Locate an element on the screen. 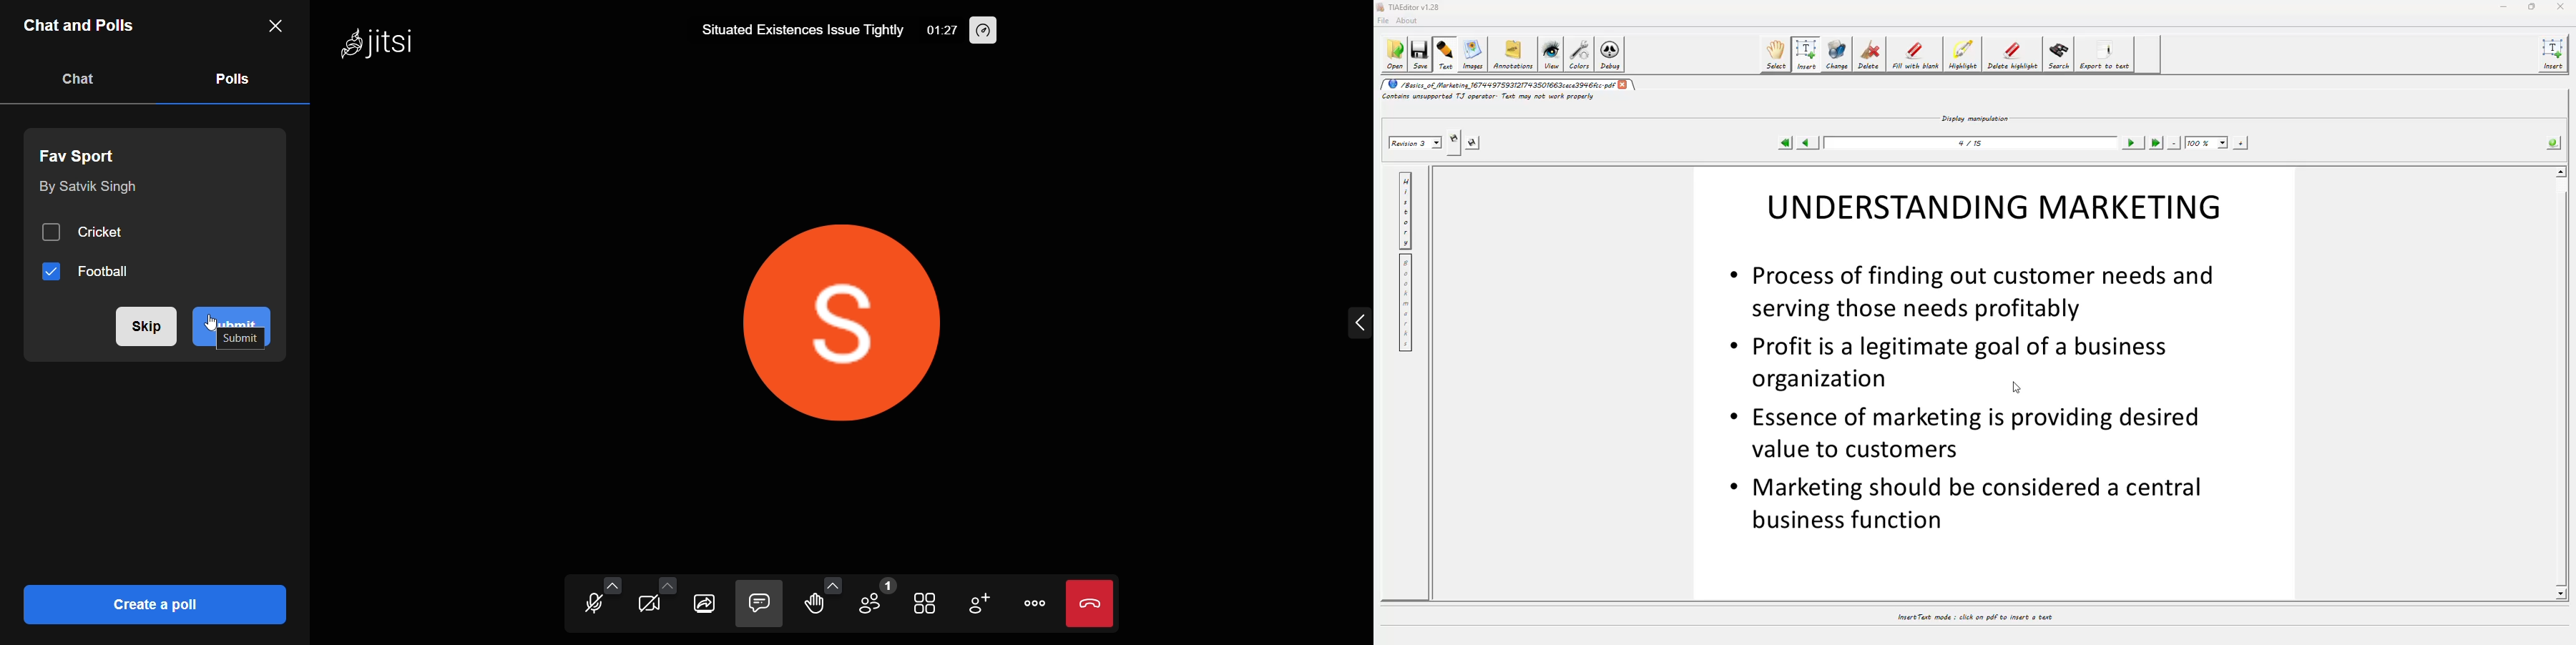 This screenshot has height=672, width=2576. by Satvik Singh is located at coordinates (87, 189).